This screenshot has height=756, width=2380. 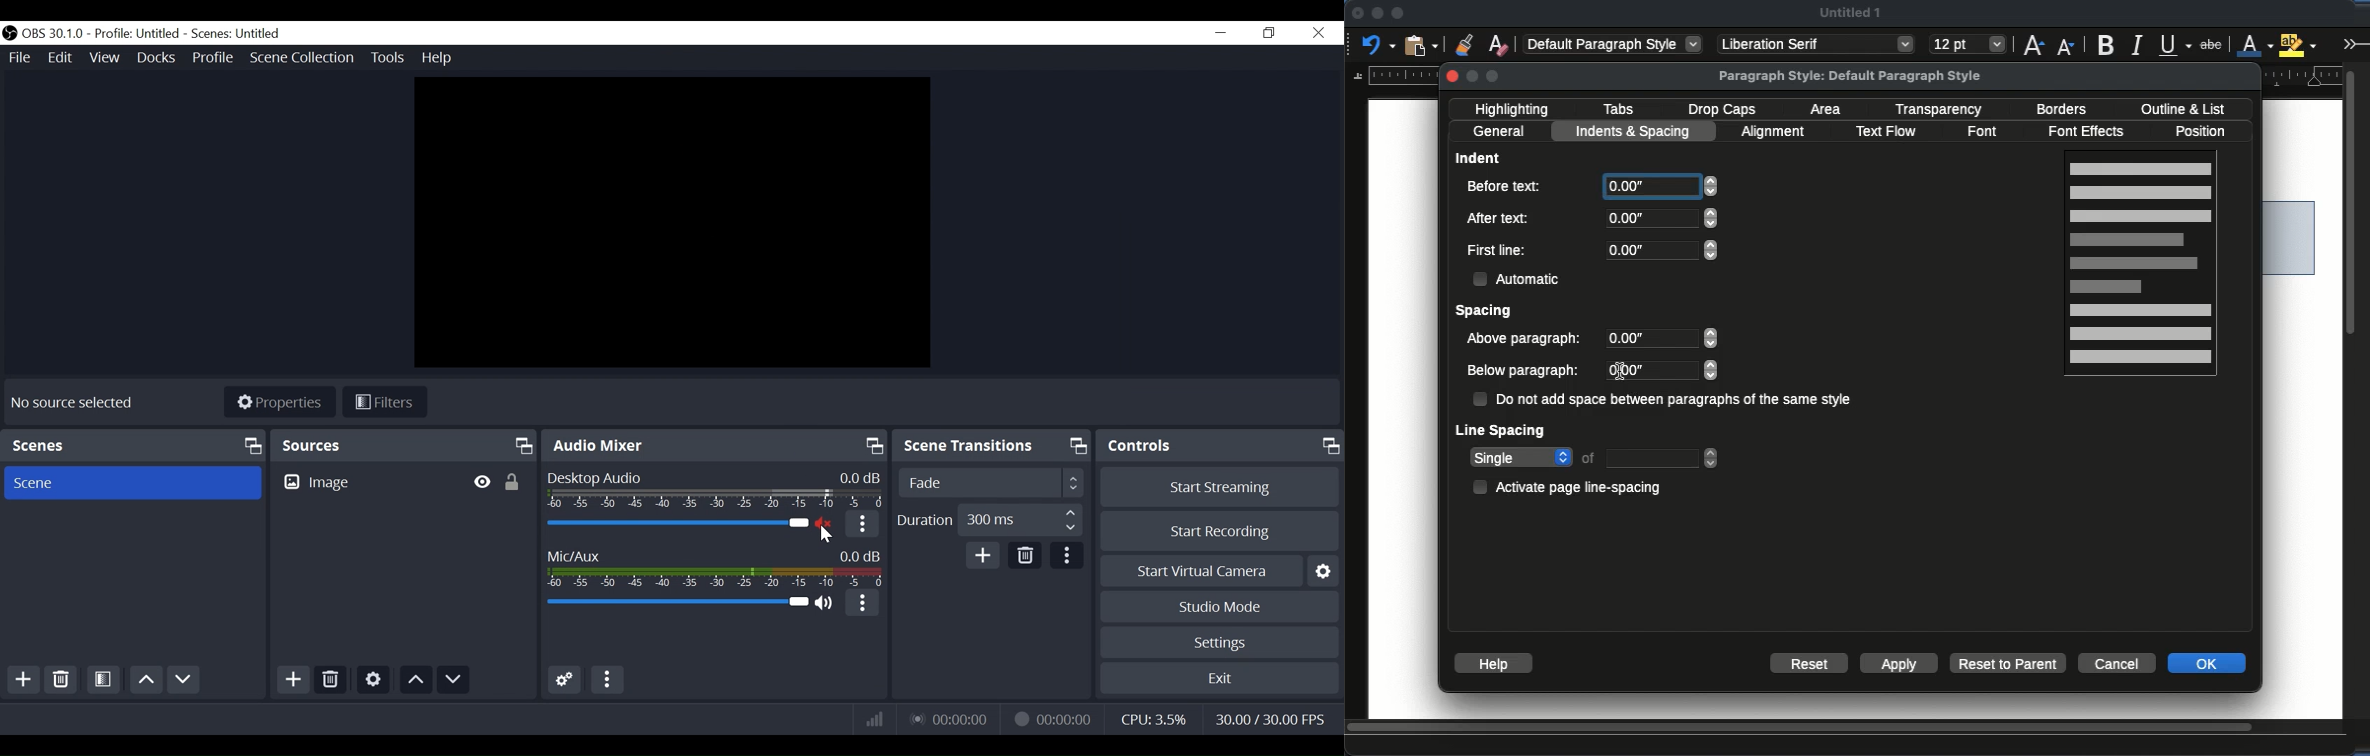 I want to click on No Source selected, so click(x=76, y=402).